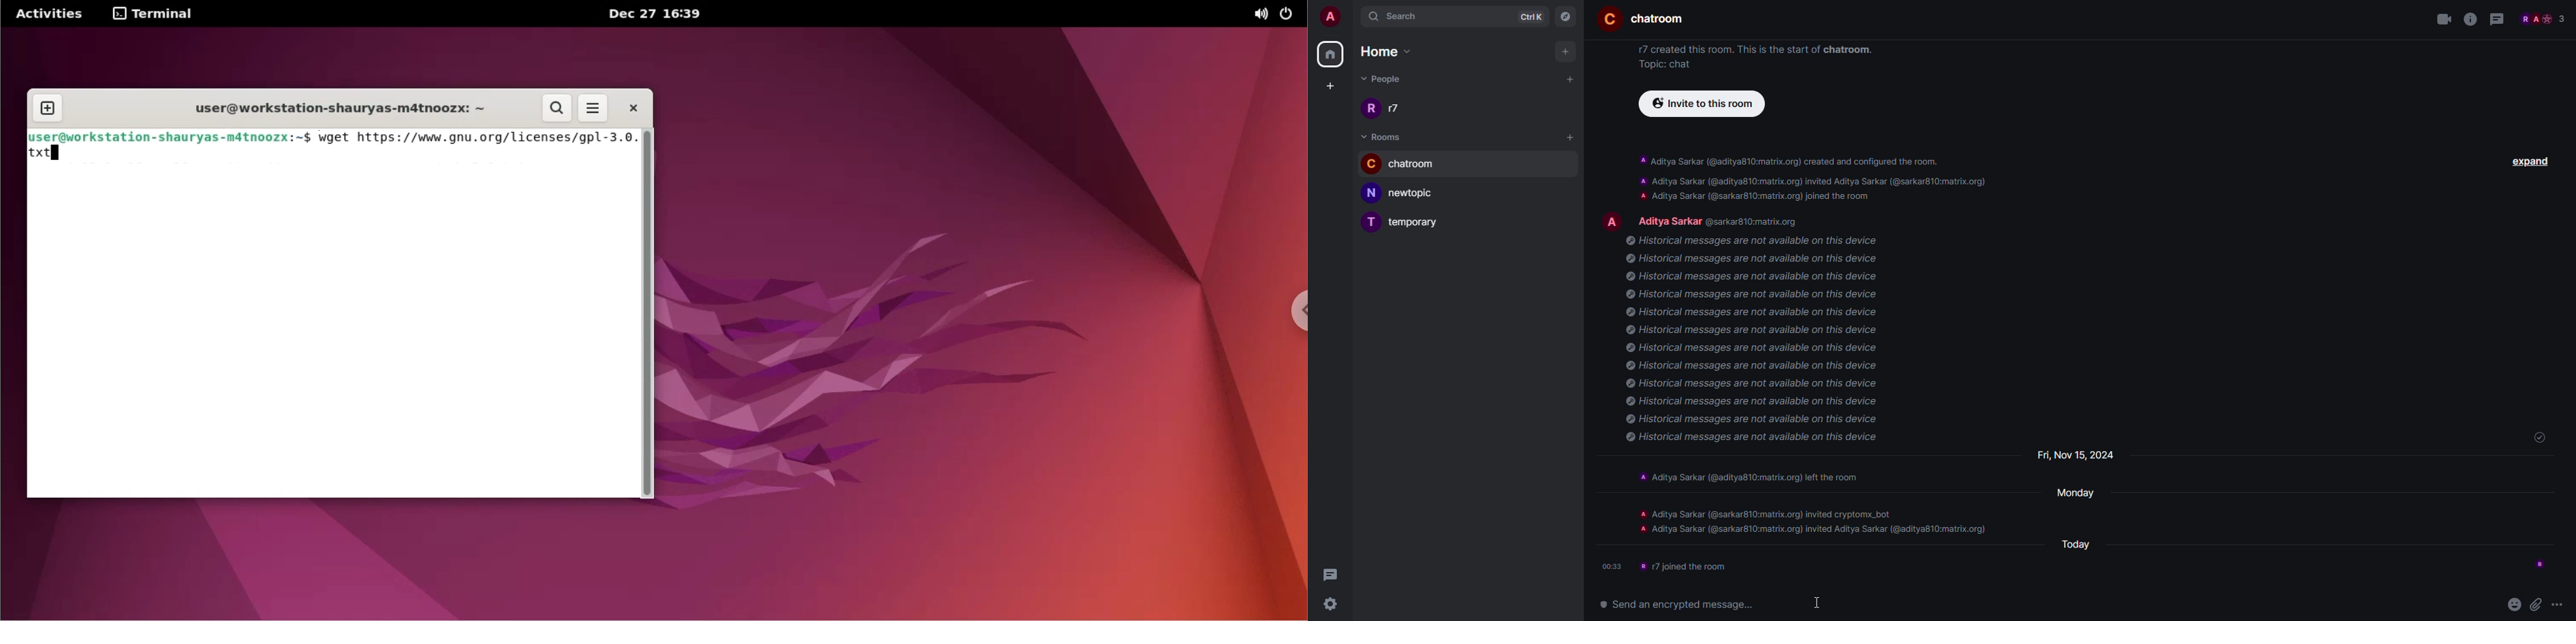 The height and width of the screenshot is (644, 2576). I want to click on threads, so click(1330, 574).